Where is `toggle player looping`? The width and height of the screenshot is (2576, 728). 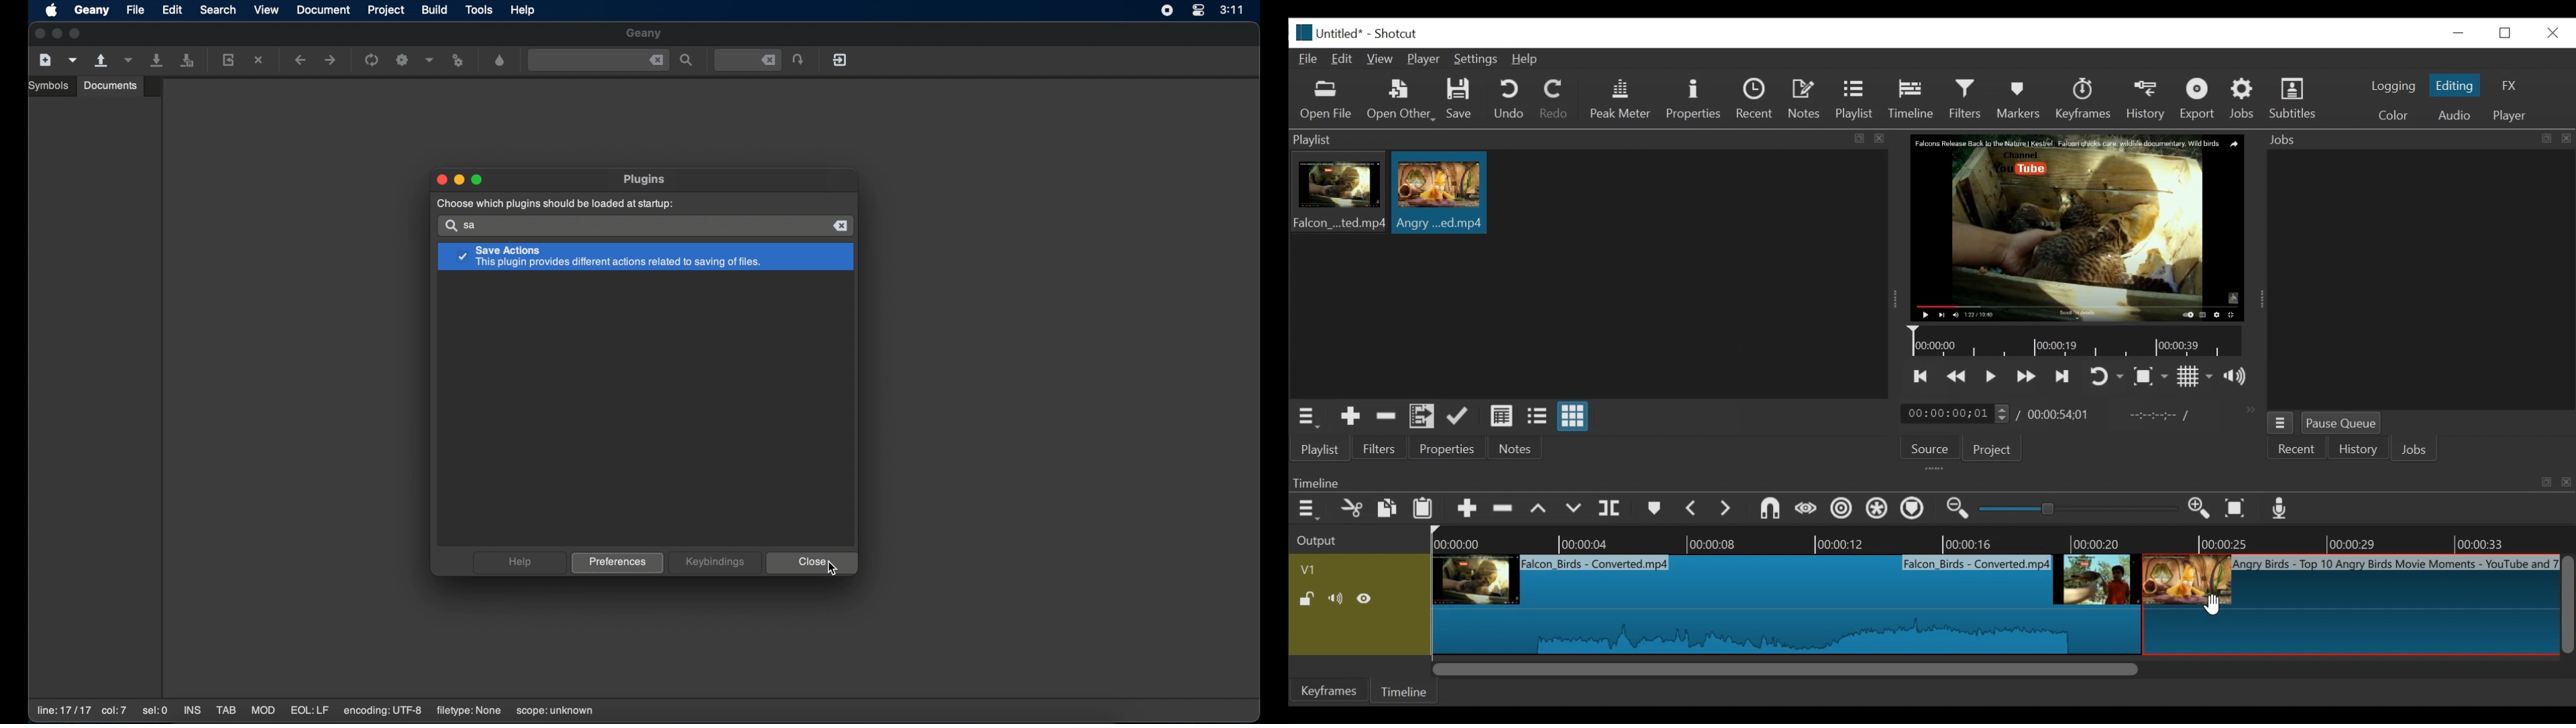 toggle player looping is located at coordinates (2106, 377).